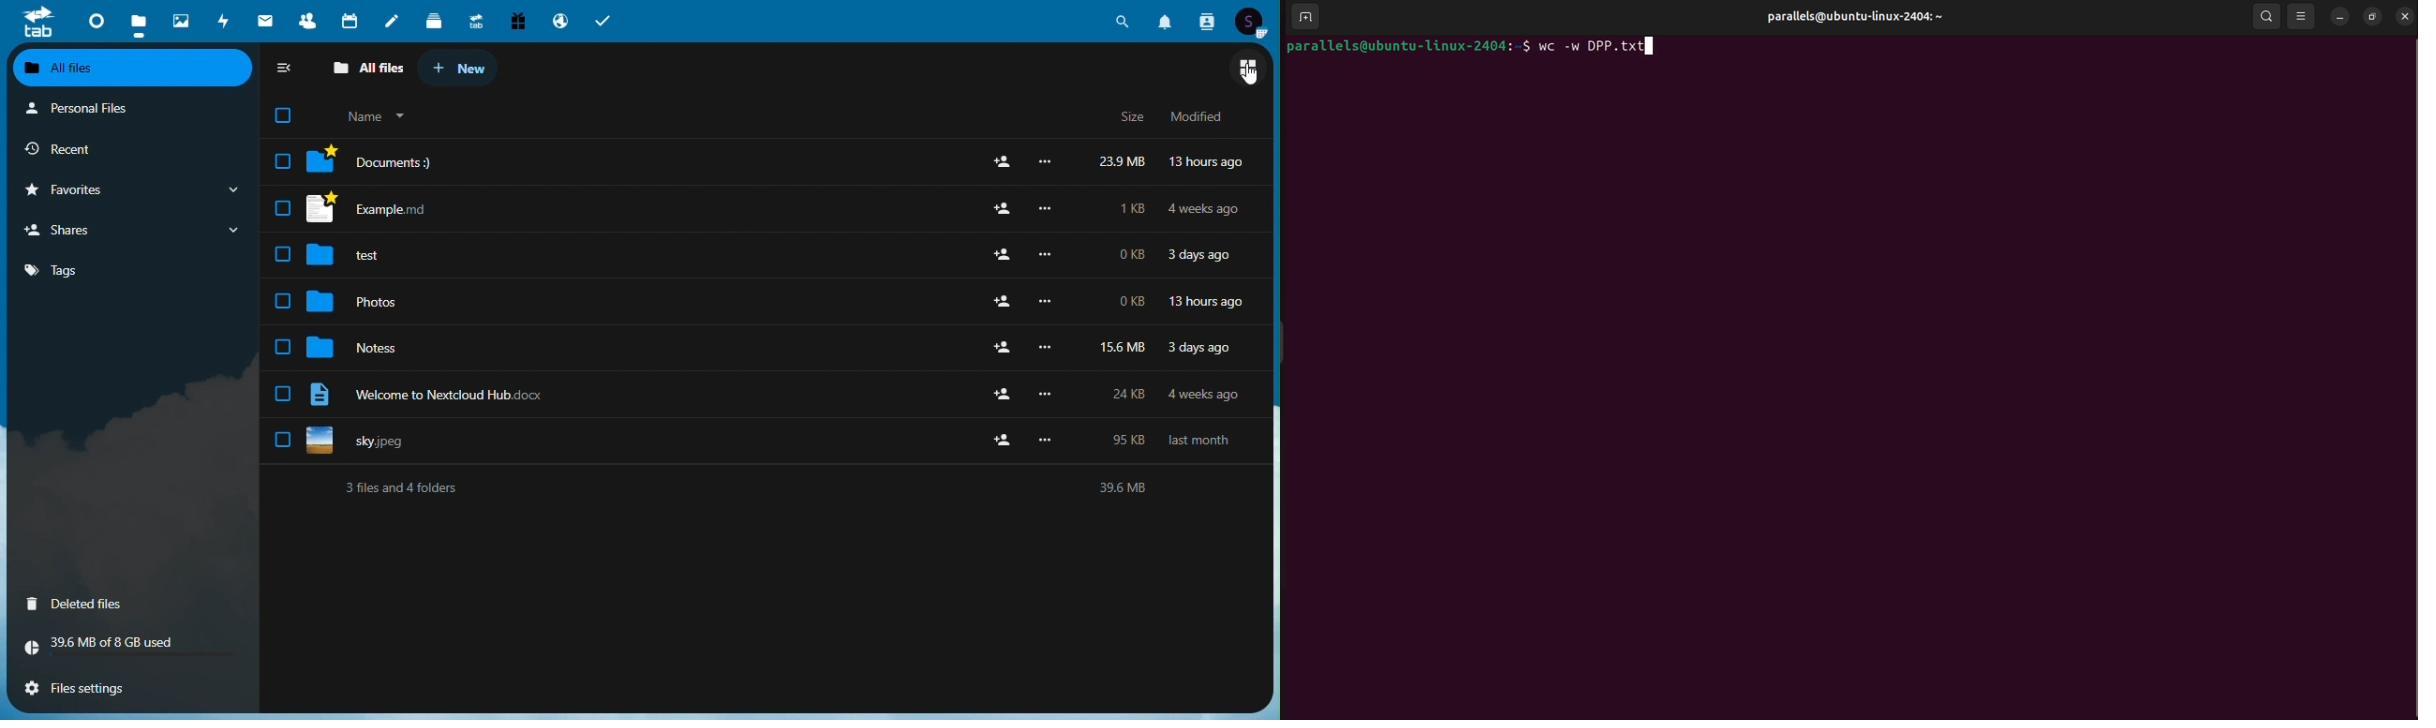 The width and height of the screenshot is (2436, 728). What do you see at coordinates (778, 489) in the screenshot?
I see `text` at bounding box center [778, 489].